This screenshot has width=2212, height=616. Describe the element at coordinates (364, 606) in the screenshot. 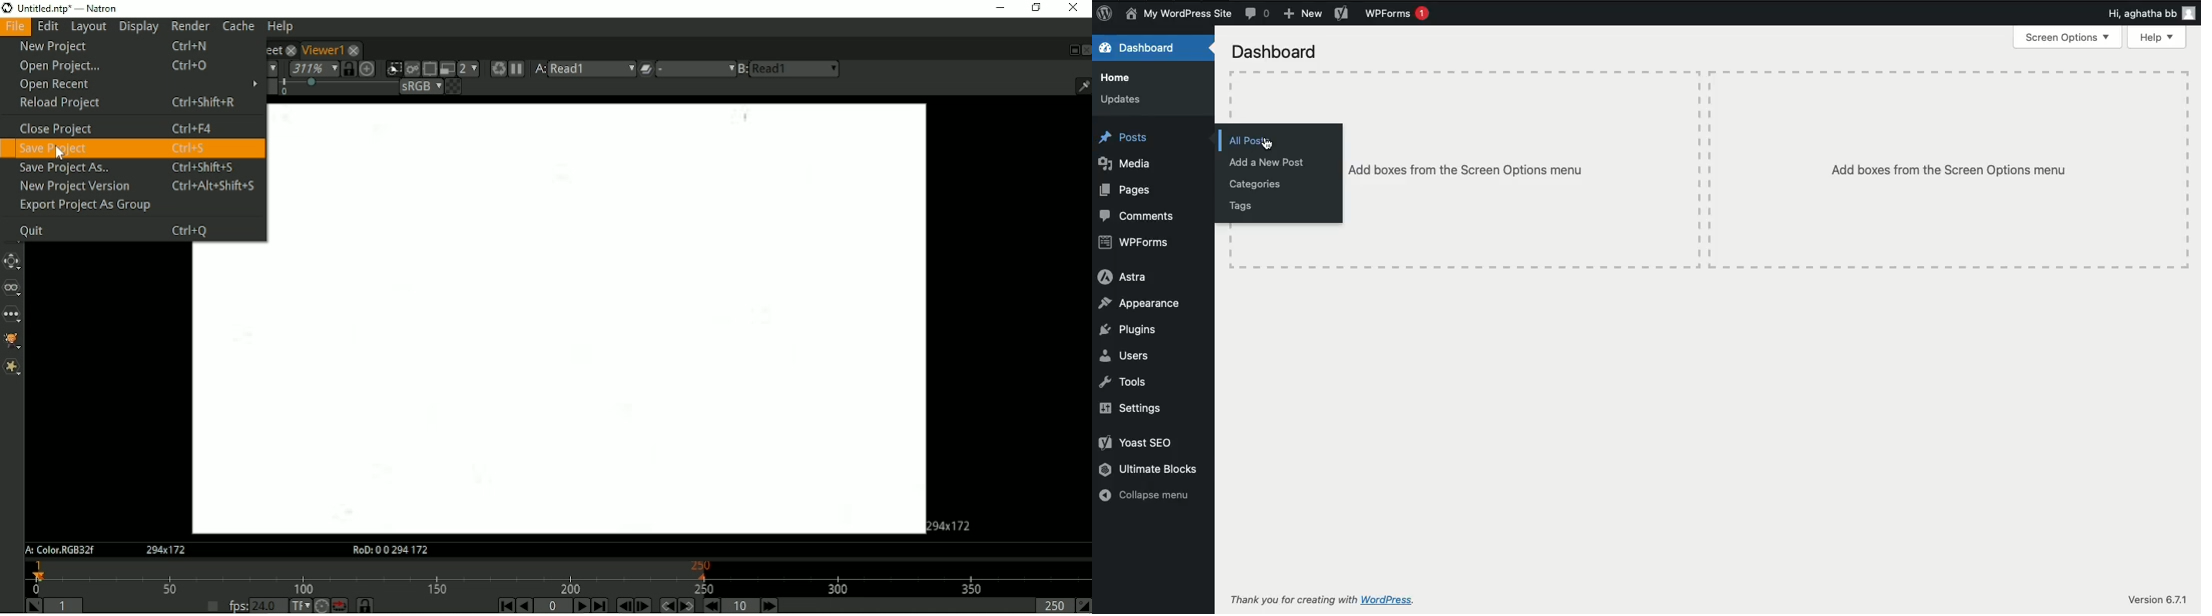

I see `Timeline frame range` at that location.